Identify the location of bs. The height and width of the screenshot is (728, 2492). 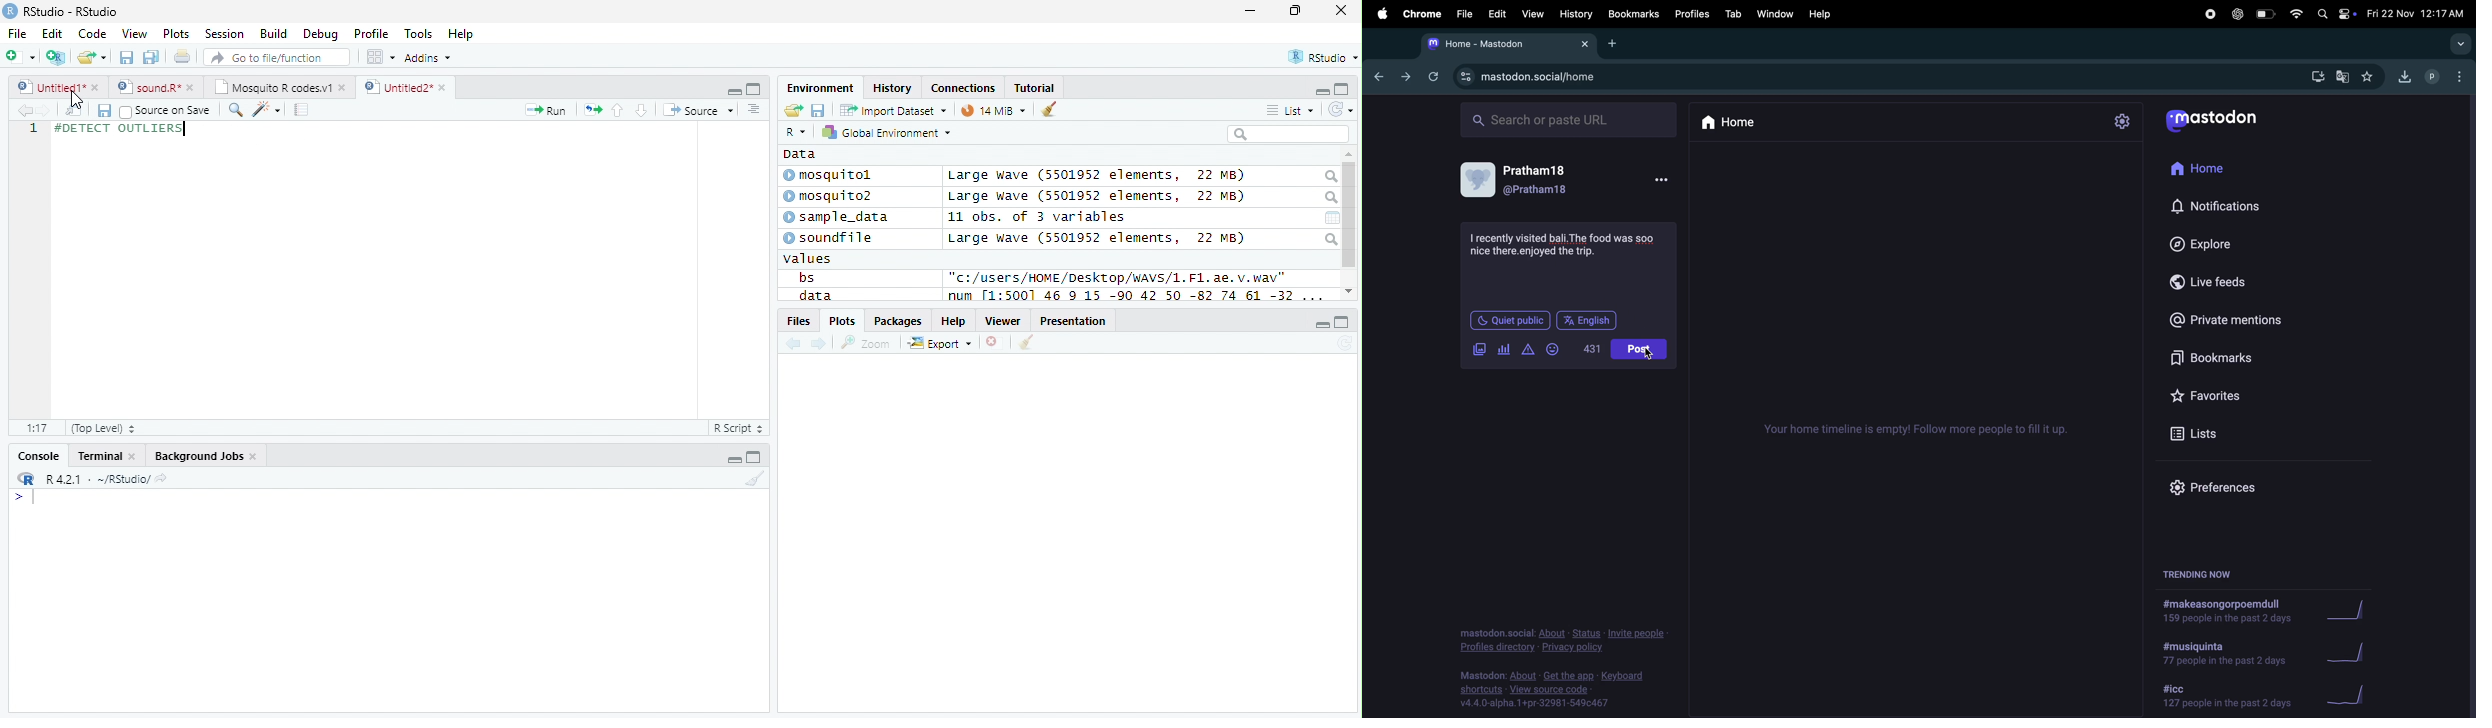
(806, 277).